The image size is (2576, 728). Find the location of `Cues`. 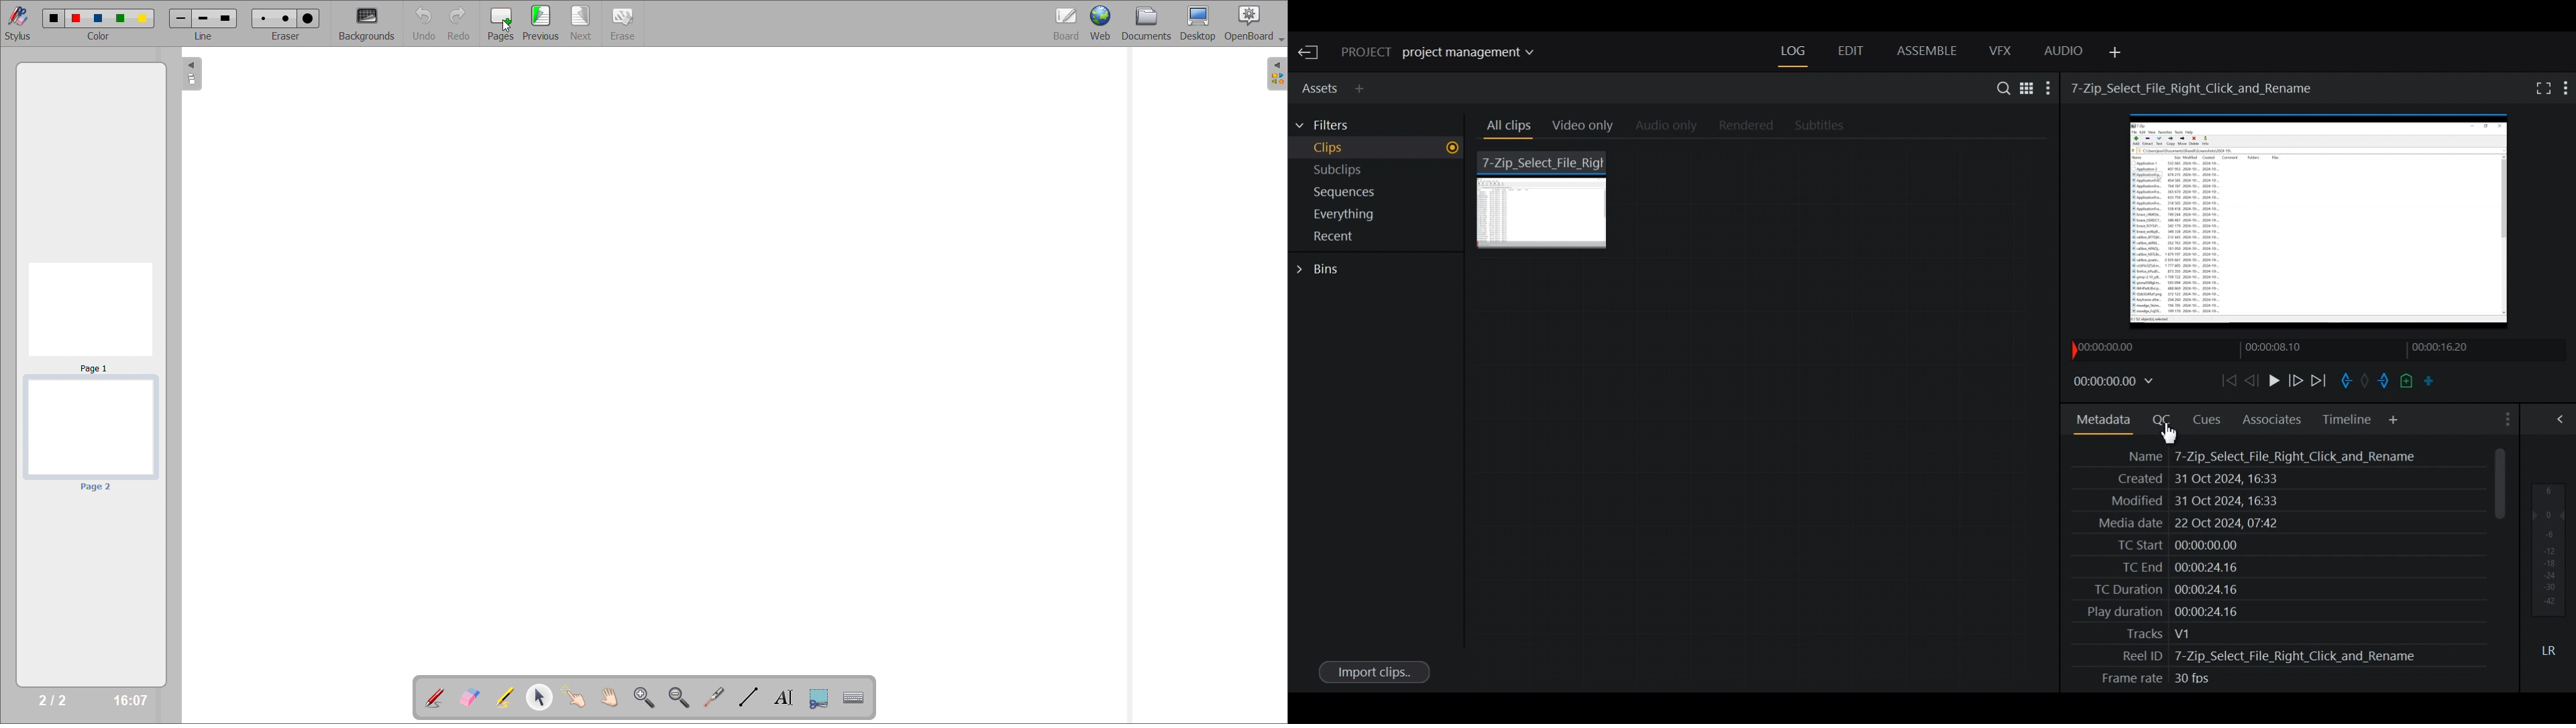

Cues is located at coordinates (2208, 420).